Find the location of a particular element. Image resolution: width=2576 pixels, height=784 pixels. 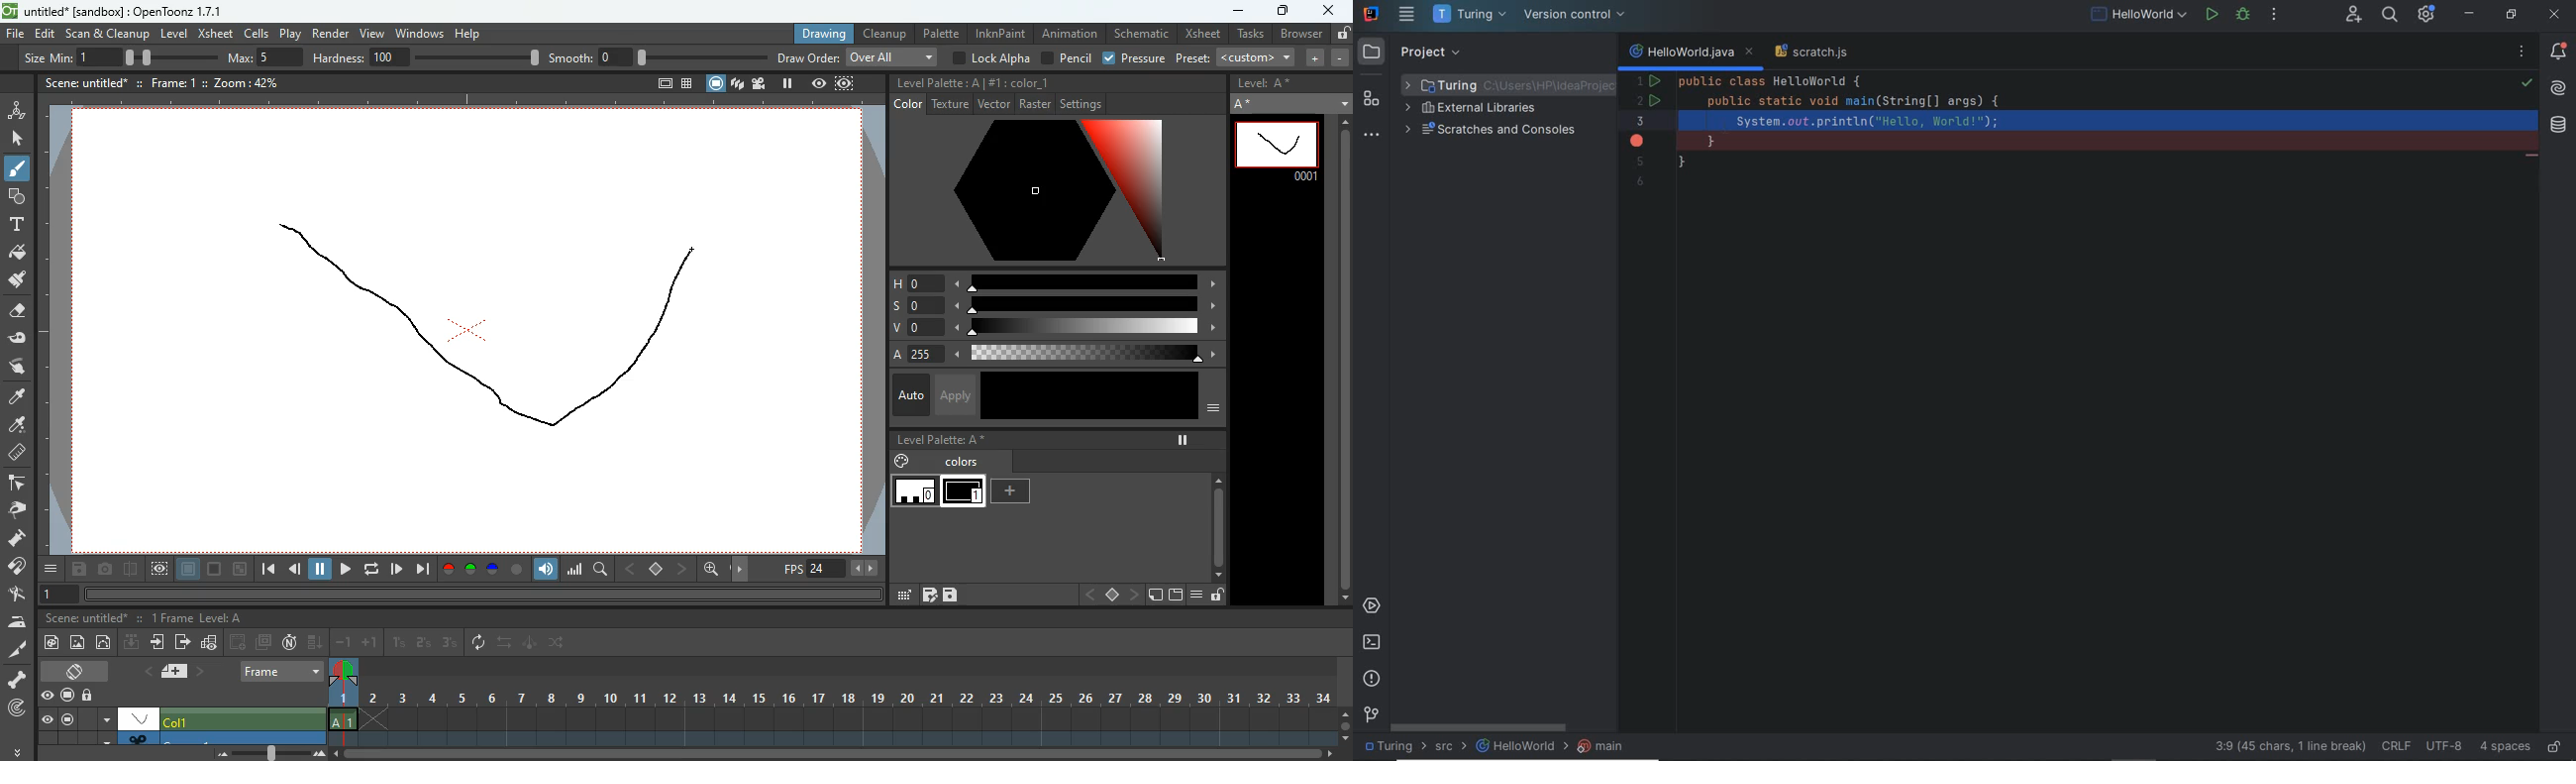

join is located at coordinates (18, 569).